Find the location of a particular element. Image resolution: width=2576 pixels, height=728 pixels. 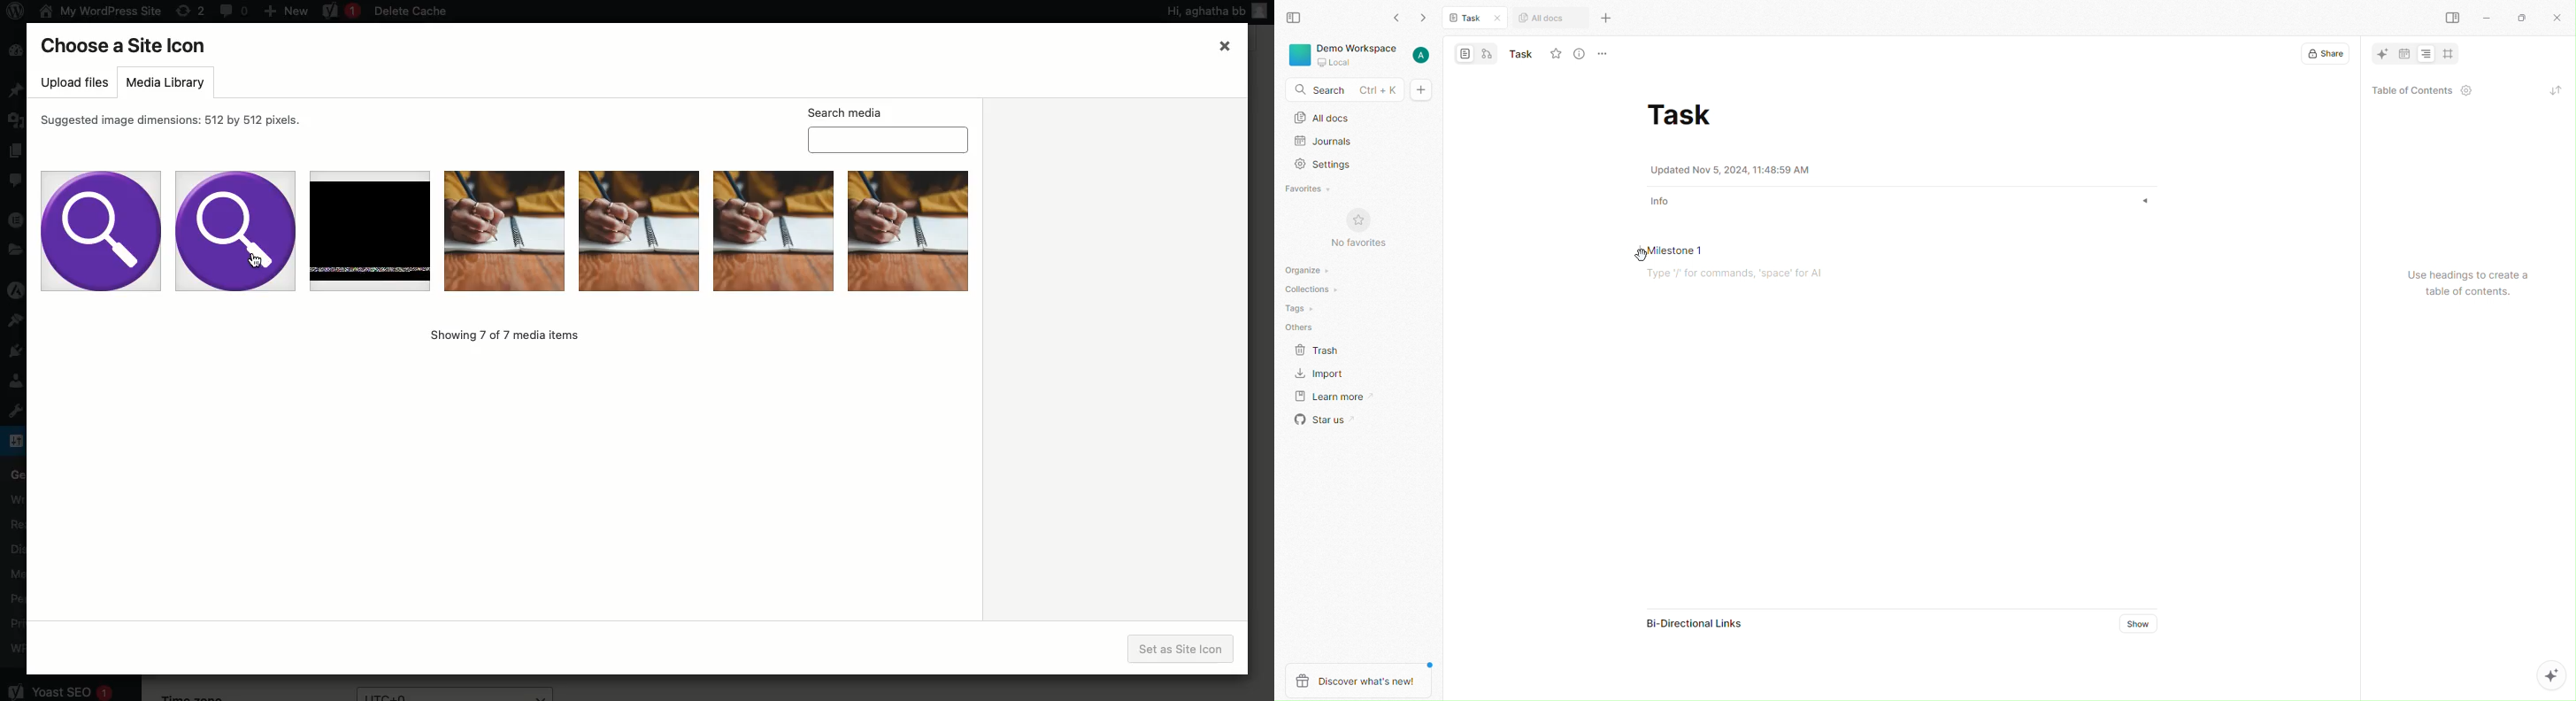

minimize is located at coordinates (2489, 17).